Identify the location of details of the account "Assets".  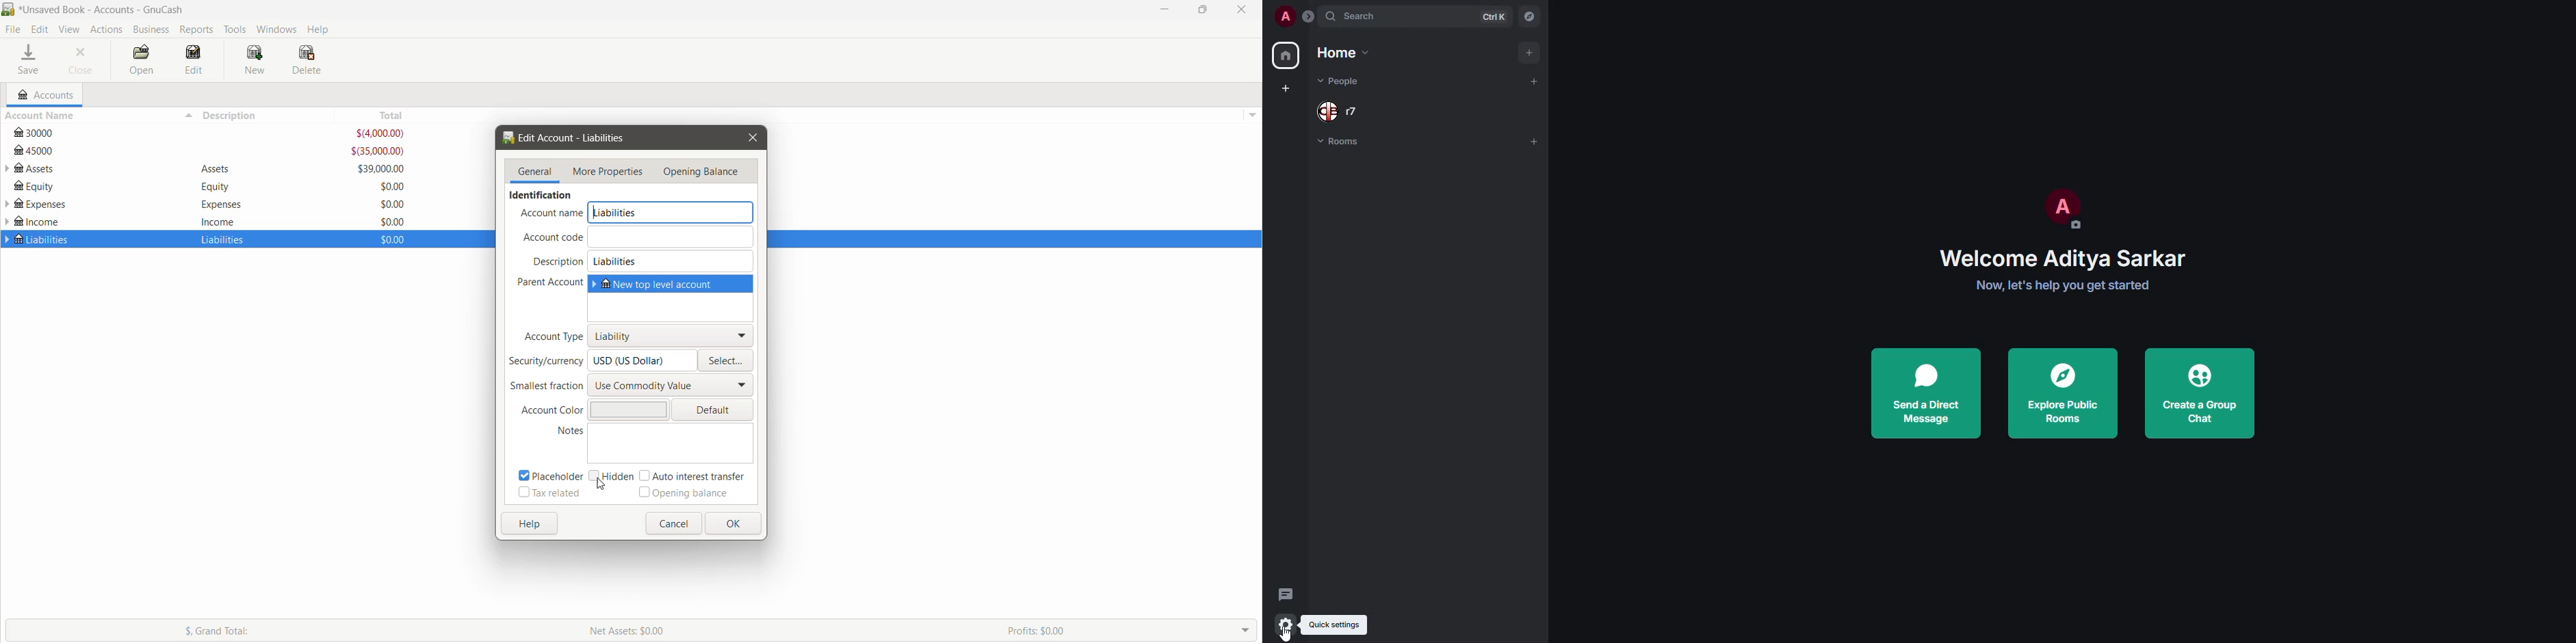
(216, 170).